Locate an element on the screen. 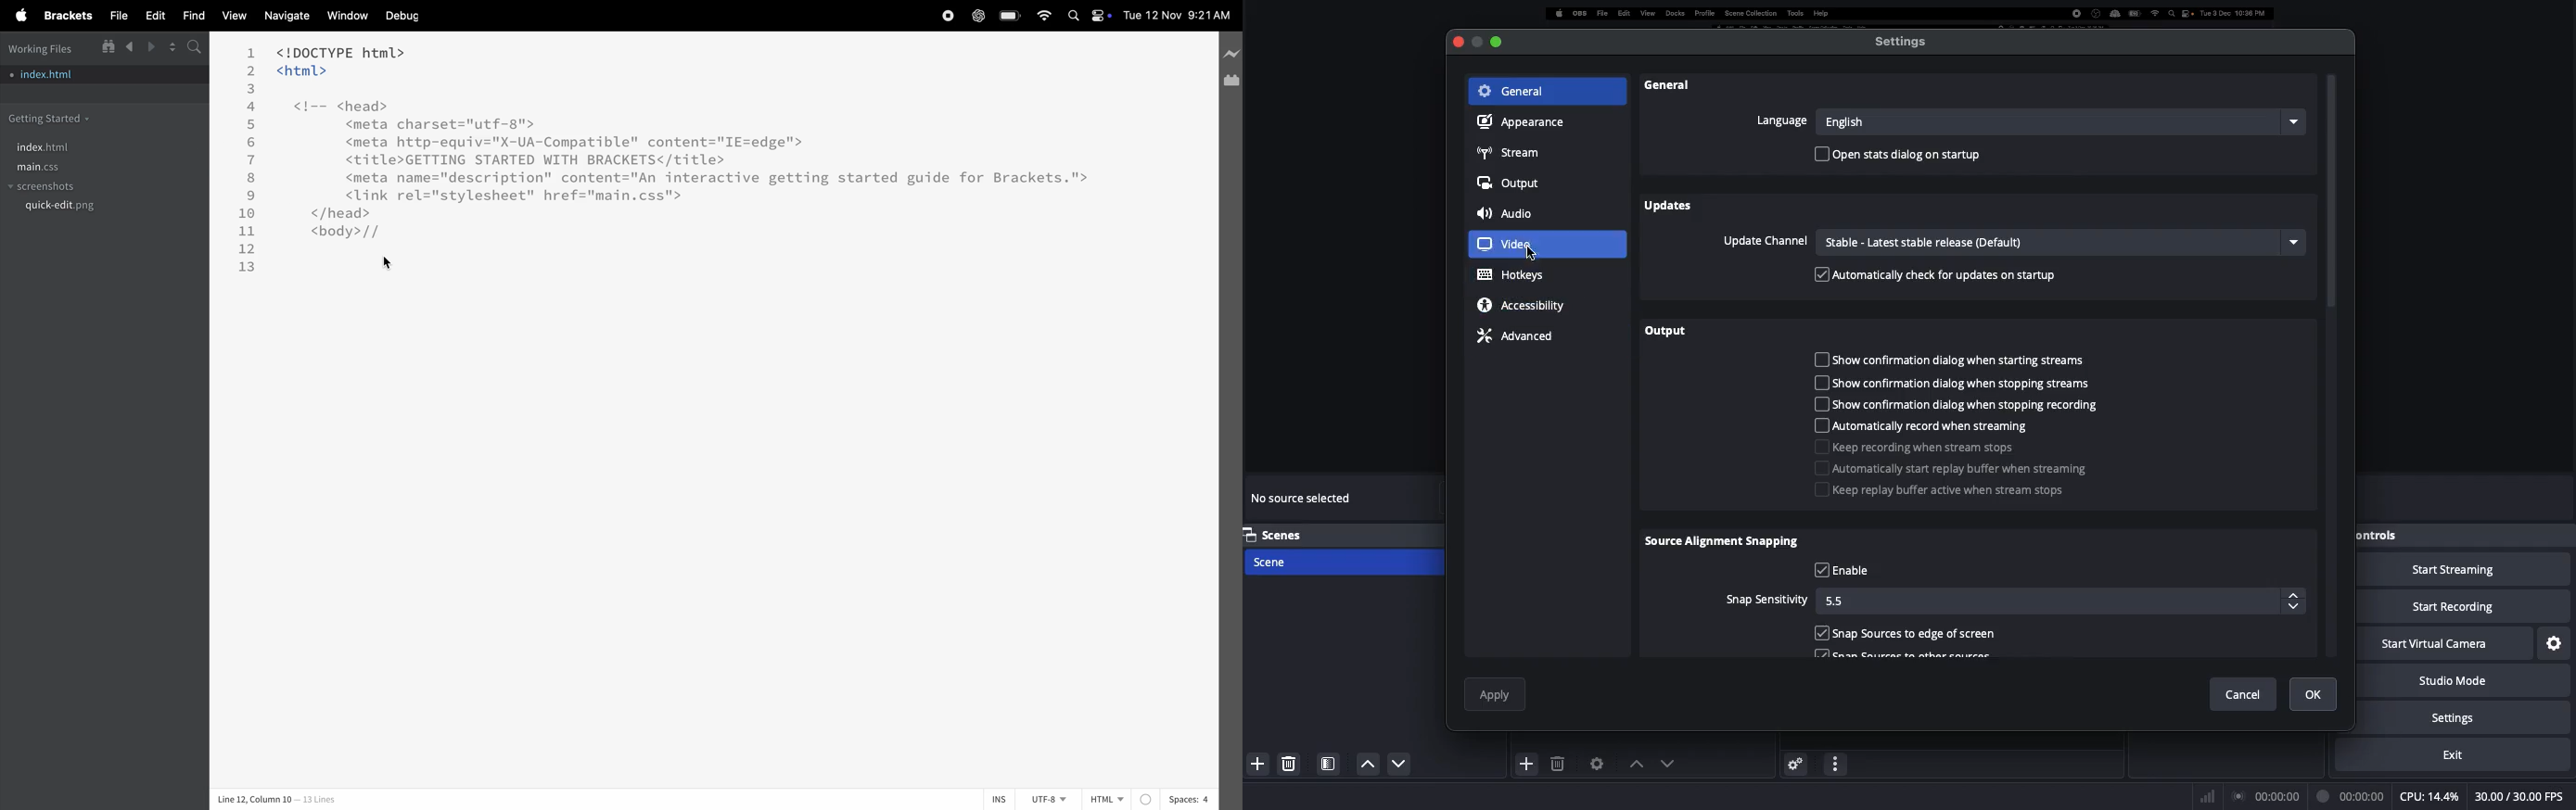 The width and height of the screenshot is (2576, 812). split editor is located at coordinates (170, 47).